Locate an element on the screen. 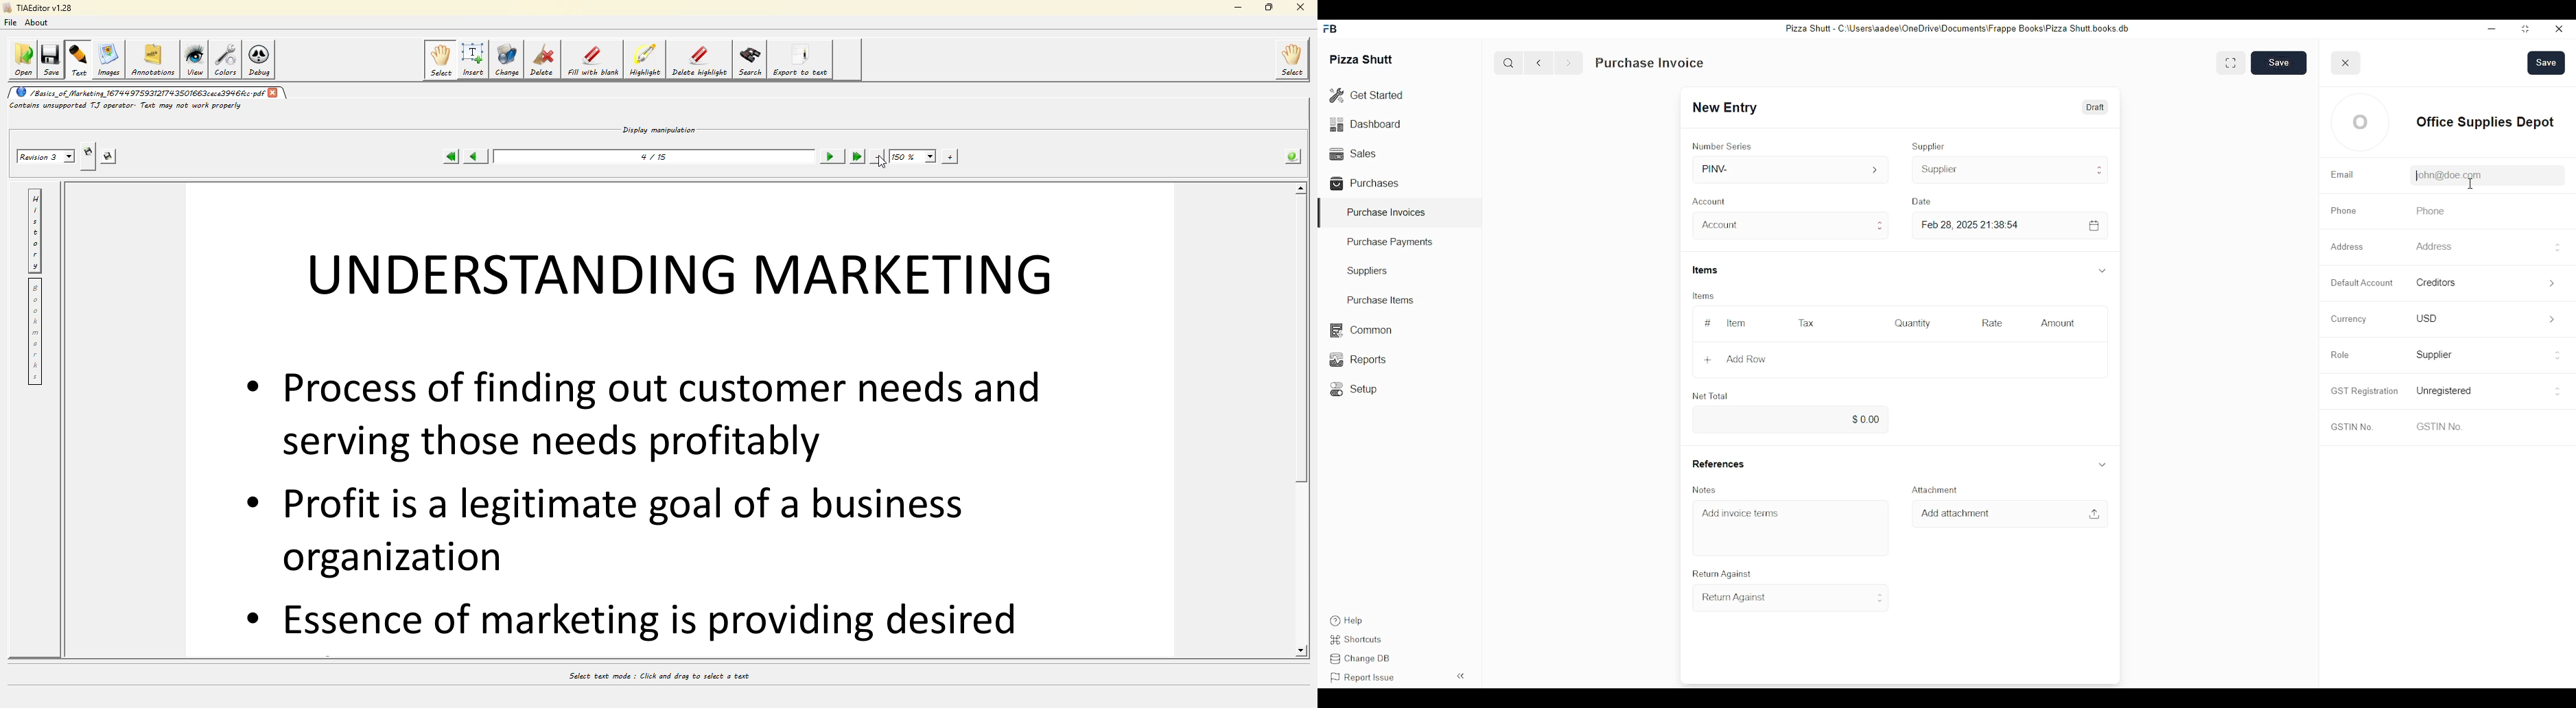 Image resolution: width=2576 pixels, height=728 pixels. # is located at coordinates (1708, 323).